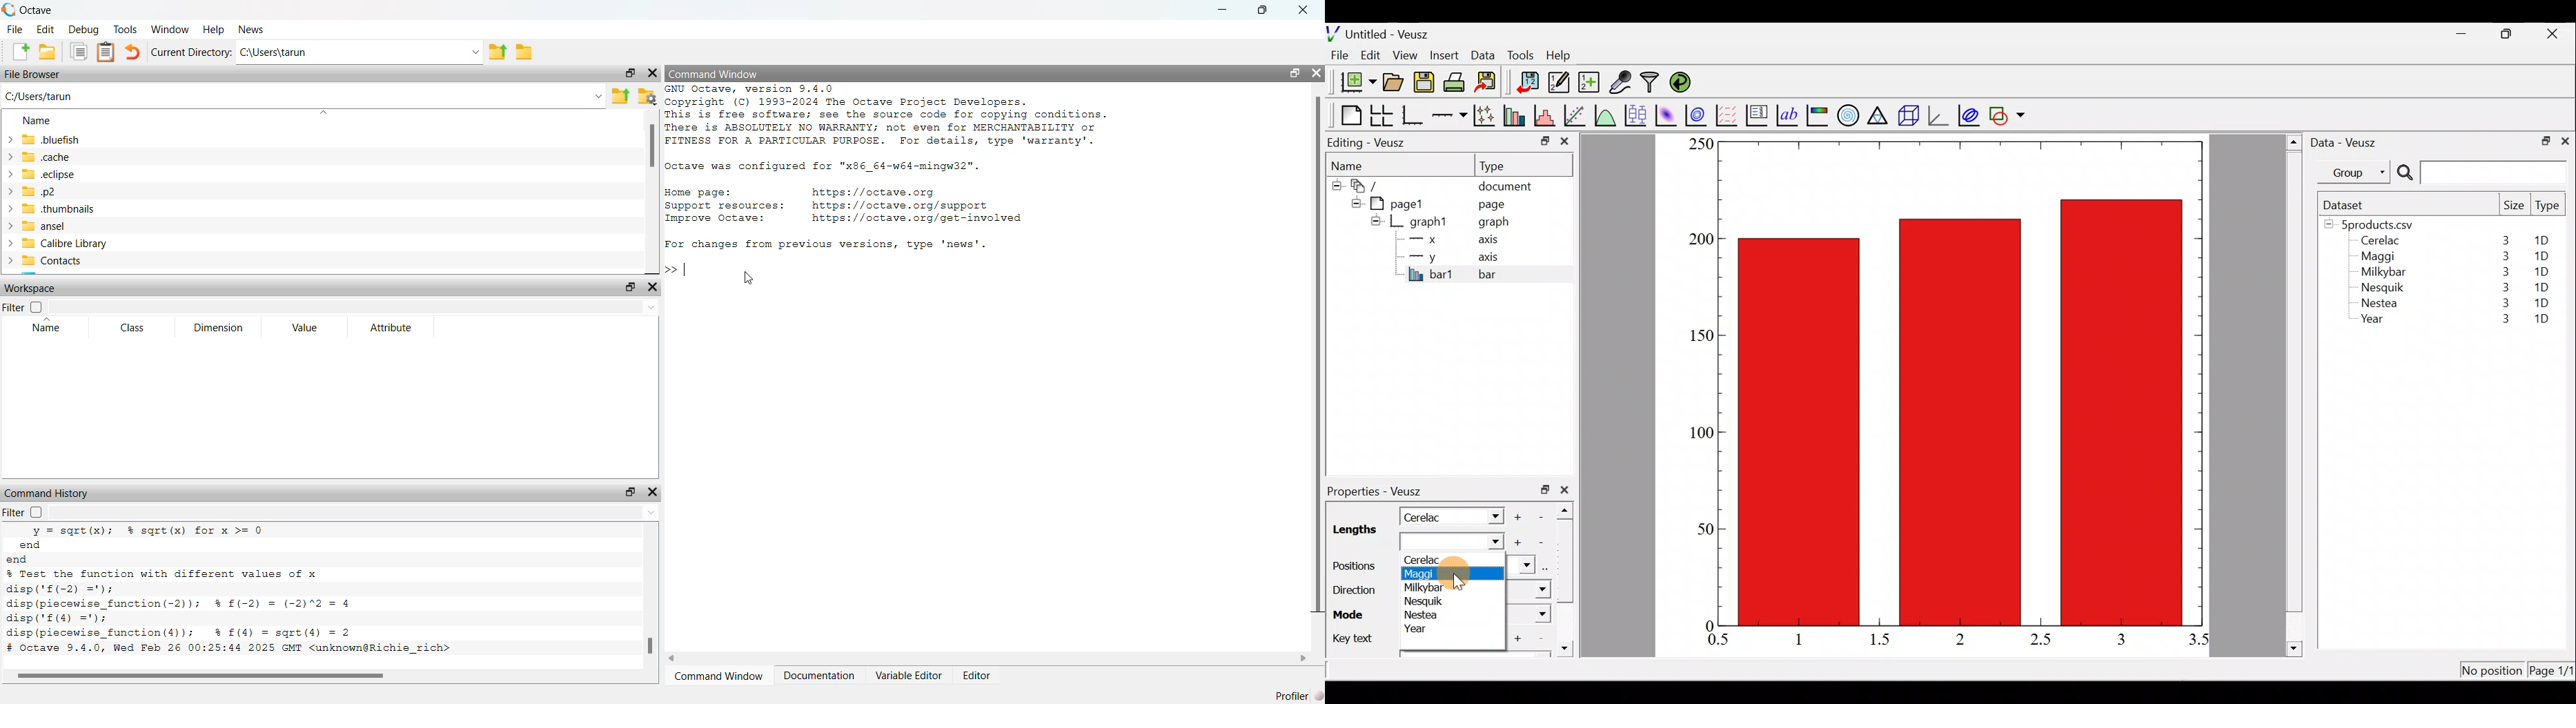 The width and height of the screenshot is (2576, 728). I want to click on Add another item, so click(1520, 515).